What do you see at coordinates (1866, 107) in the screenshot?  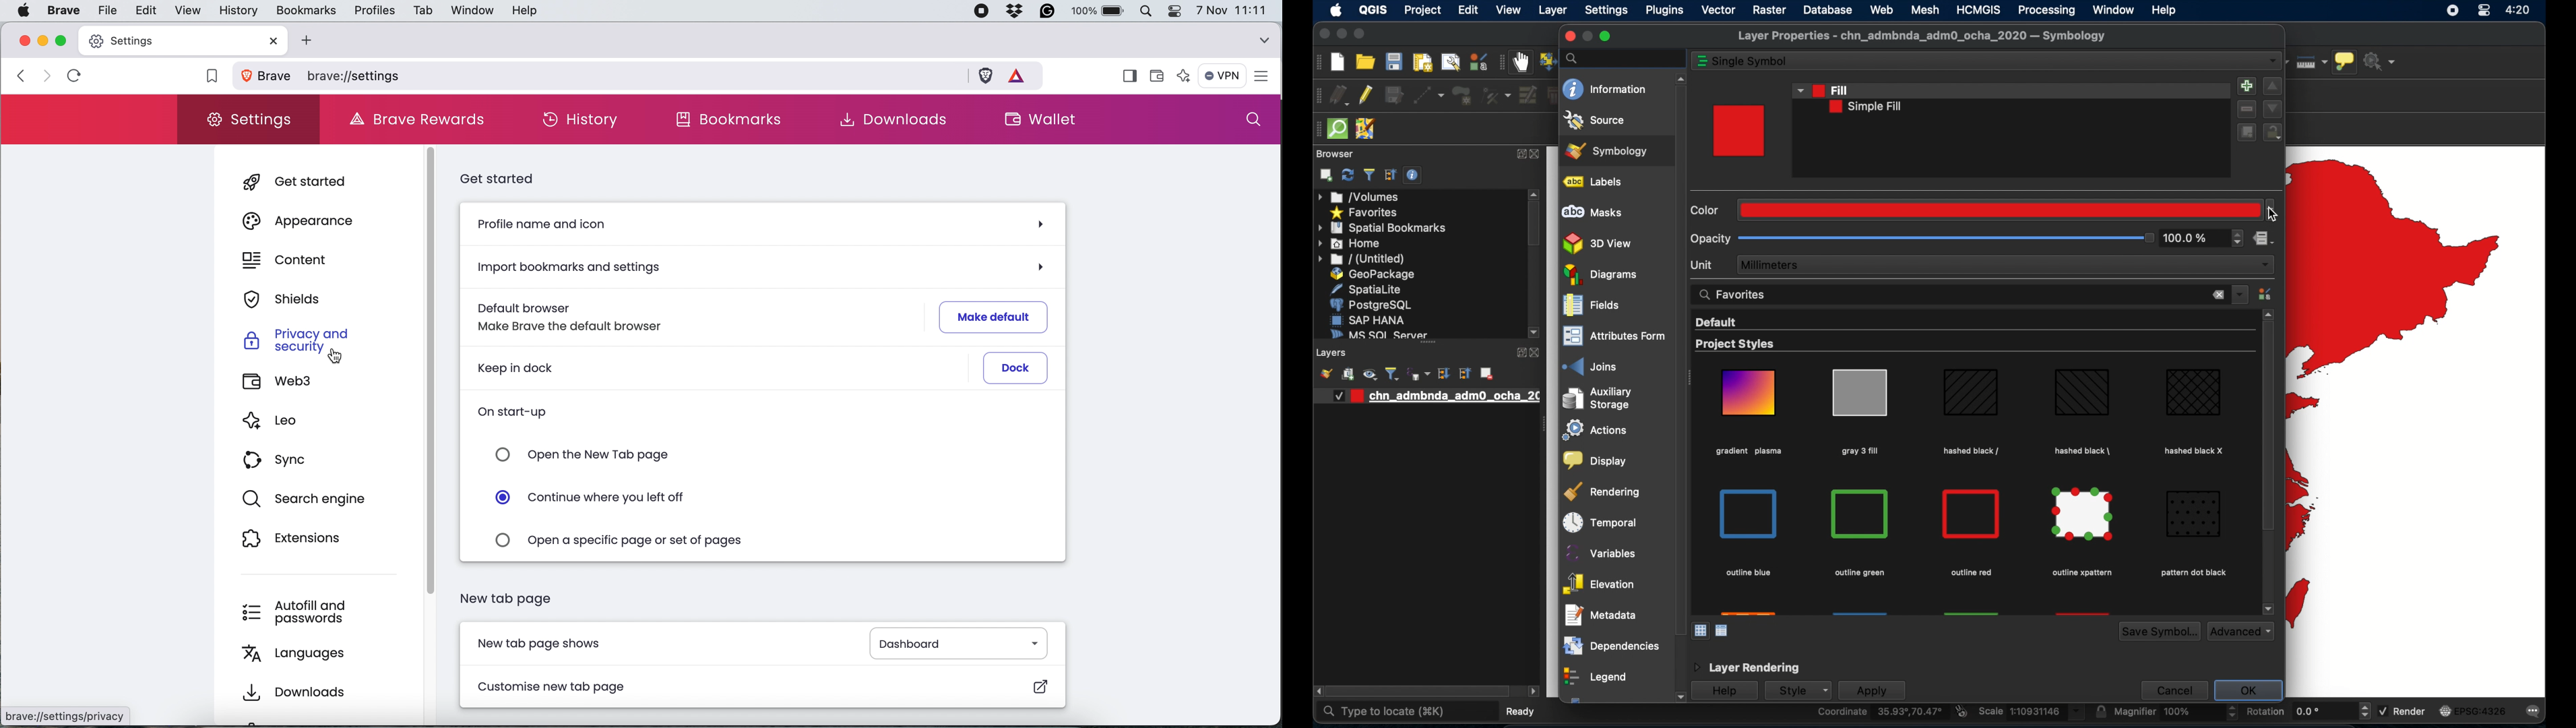 I see `simple fill` at bounding box center [1866, 107].